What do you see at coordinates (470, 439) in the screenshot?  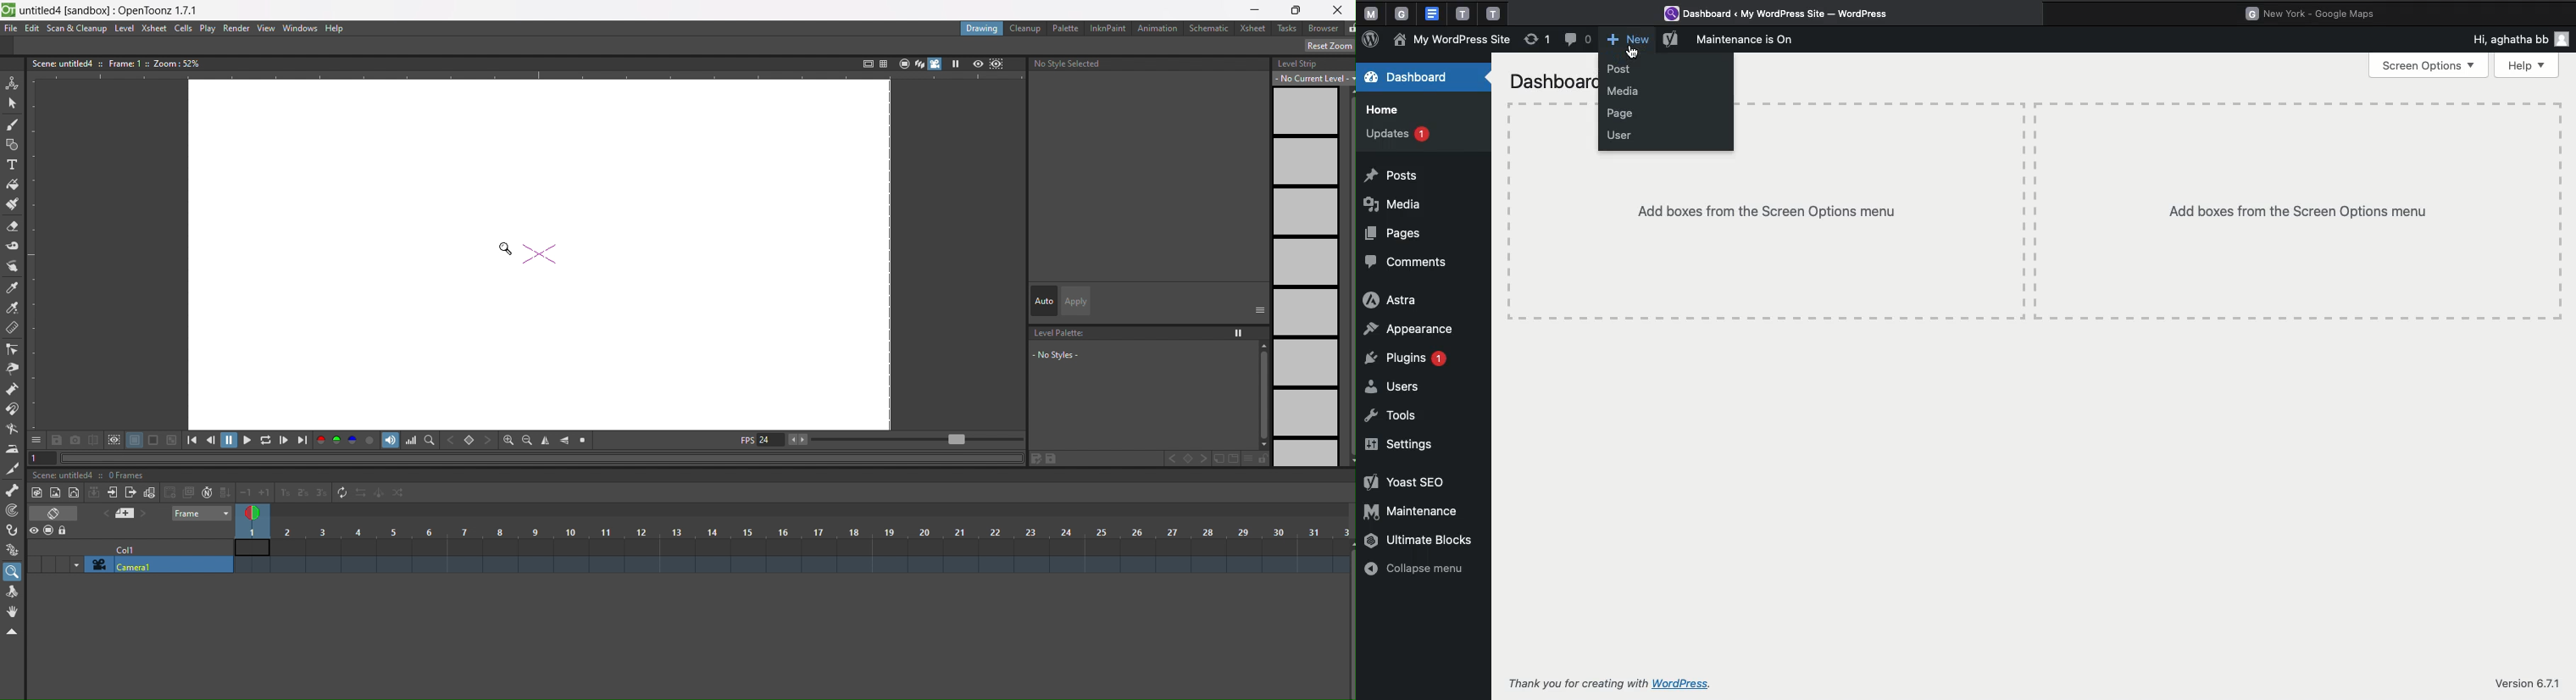 I see `set key` at bounding box center [470, 439].